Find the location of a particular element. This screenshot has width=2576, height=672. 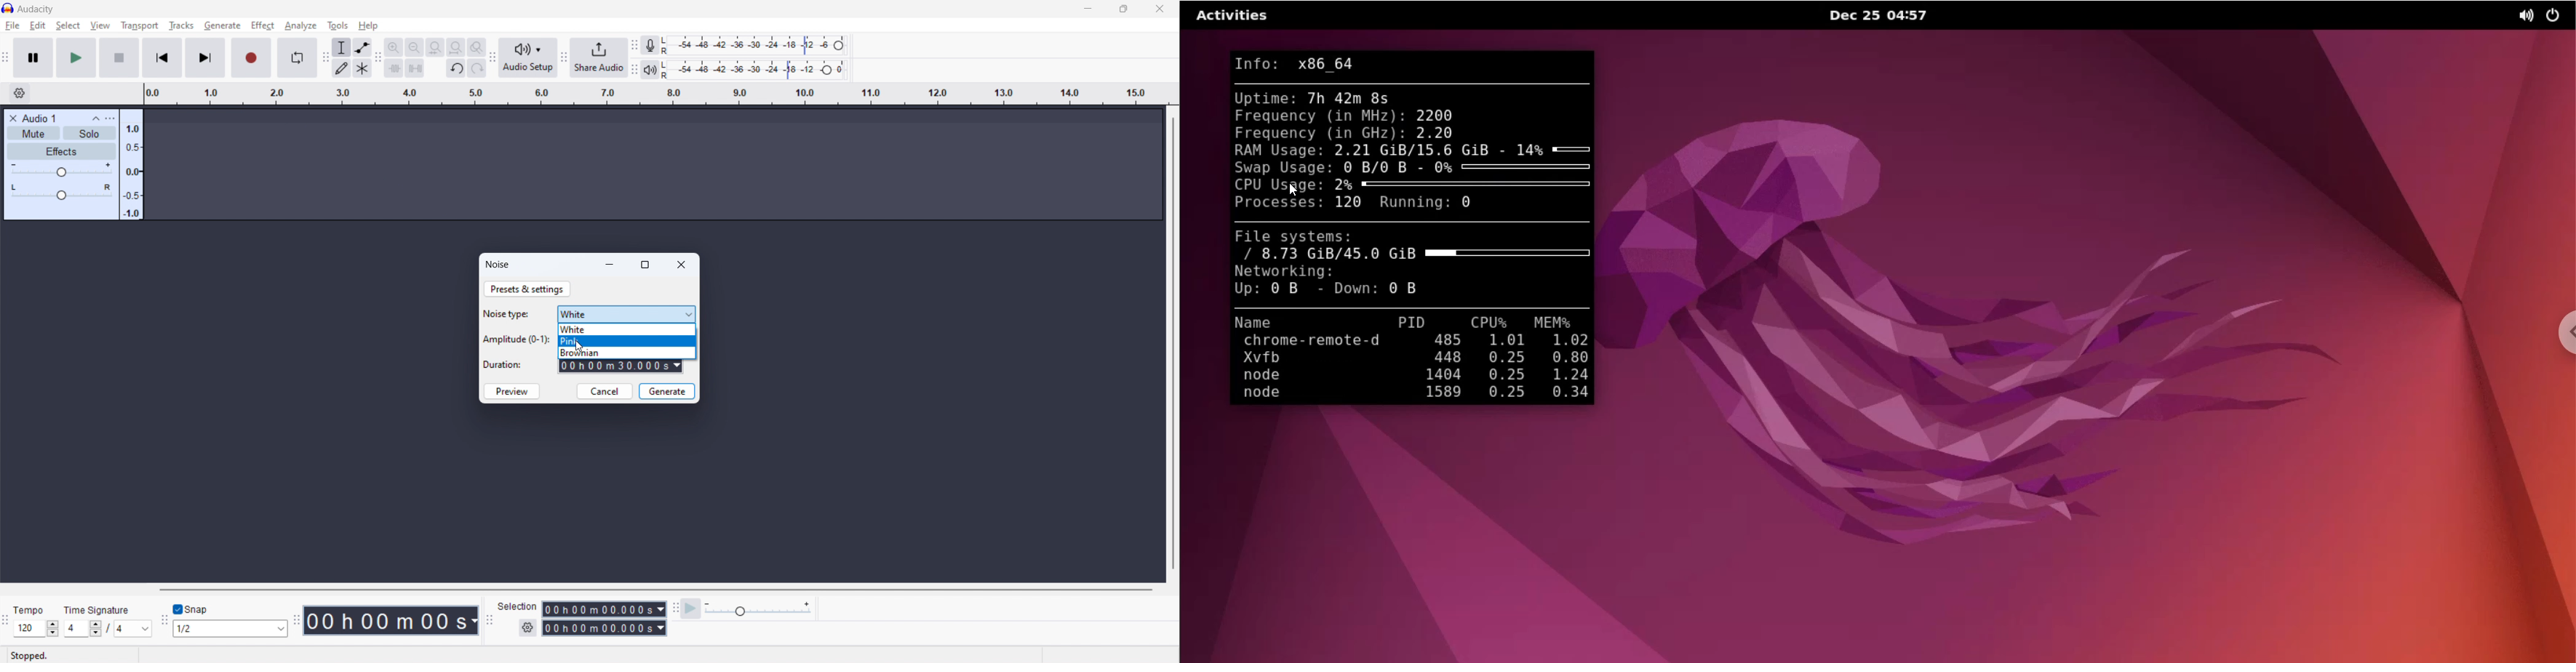

recording meter toolbar is located at coordinates (635, 45).